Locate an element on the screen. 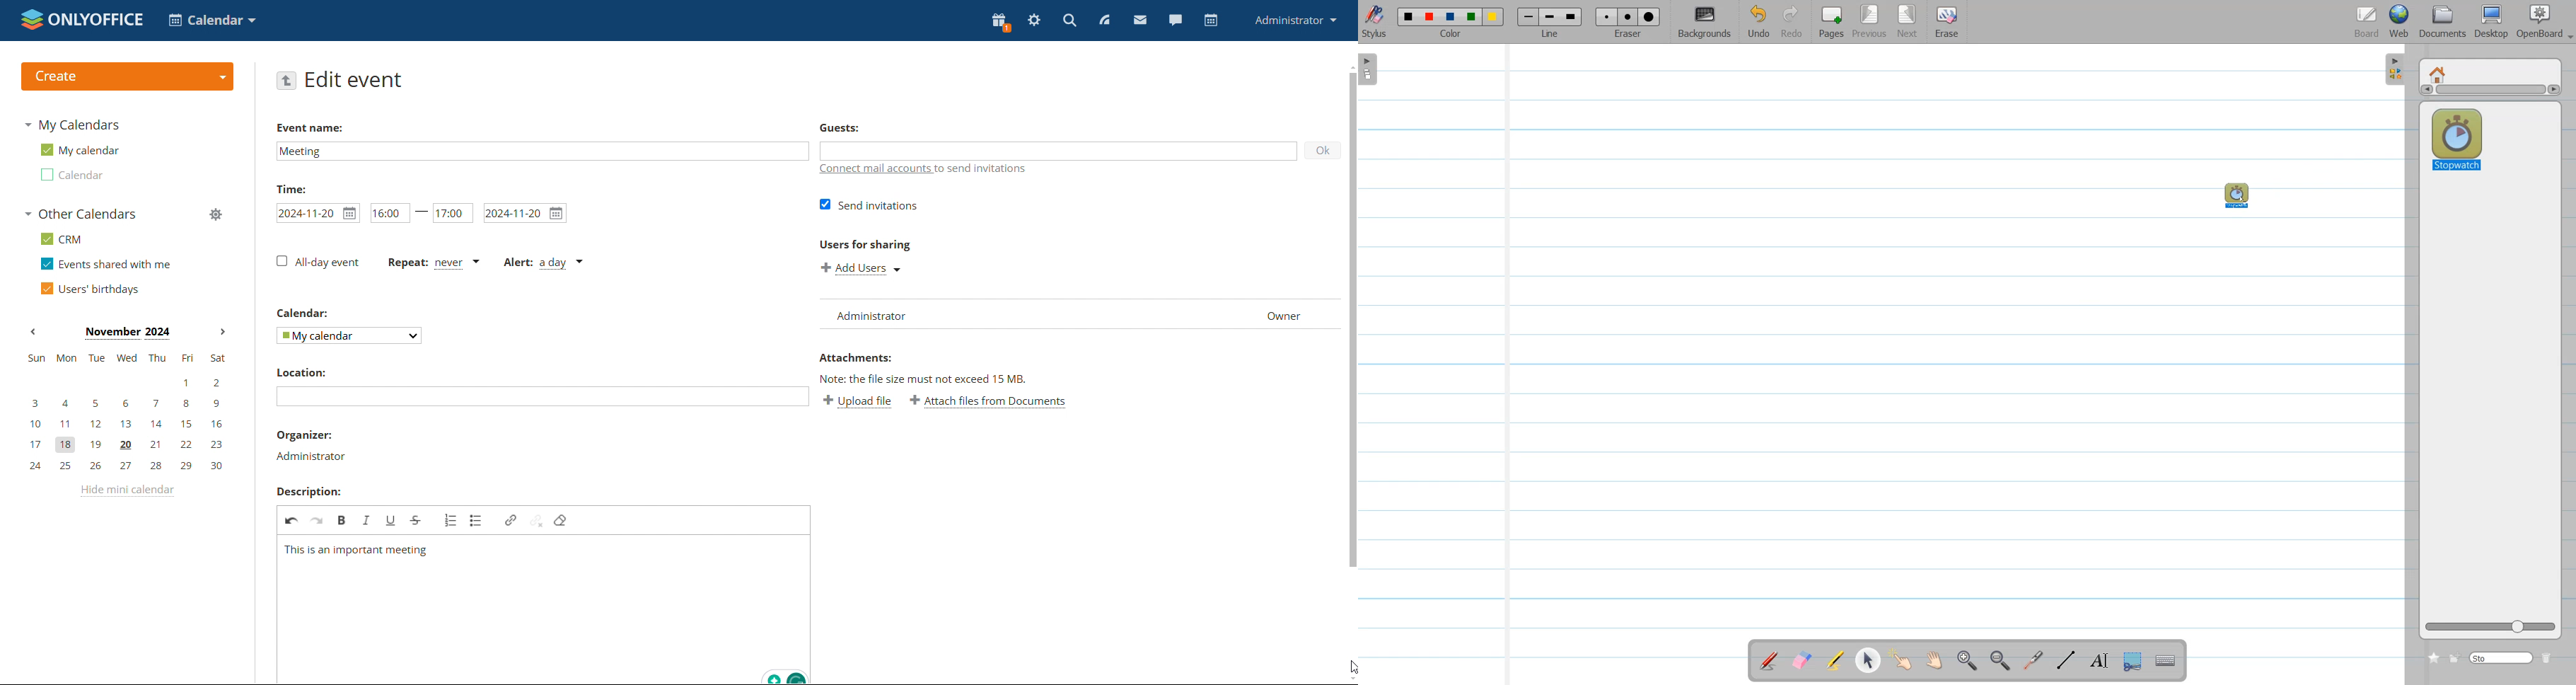  chat is located at coordinates (1175, 20).